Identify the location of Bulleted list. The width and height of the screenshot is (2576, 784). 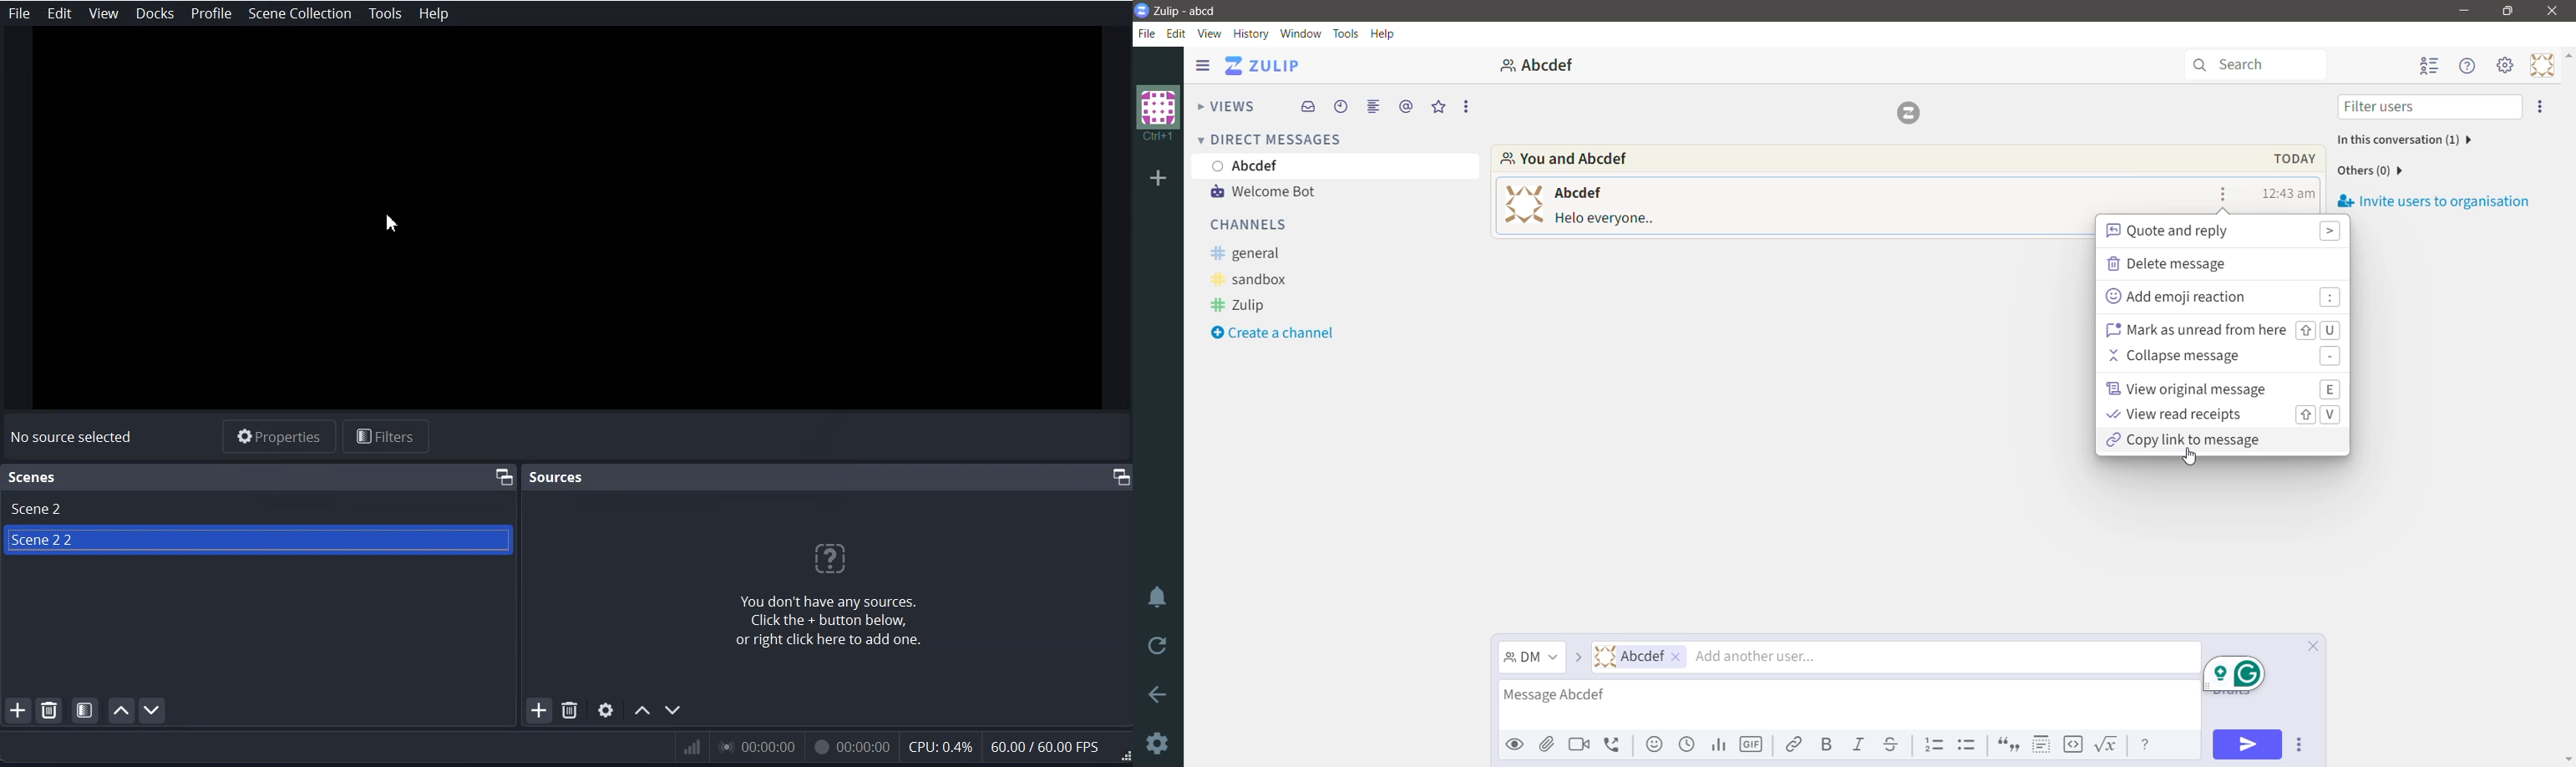
(1966, 744).